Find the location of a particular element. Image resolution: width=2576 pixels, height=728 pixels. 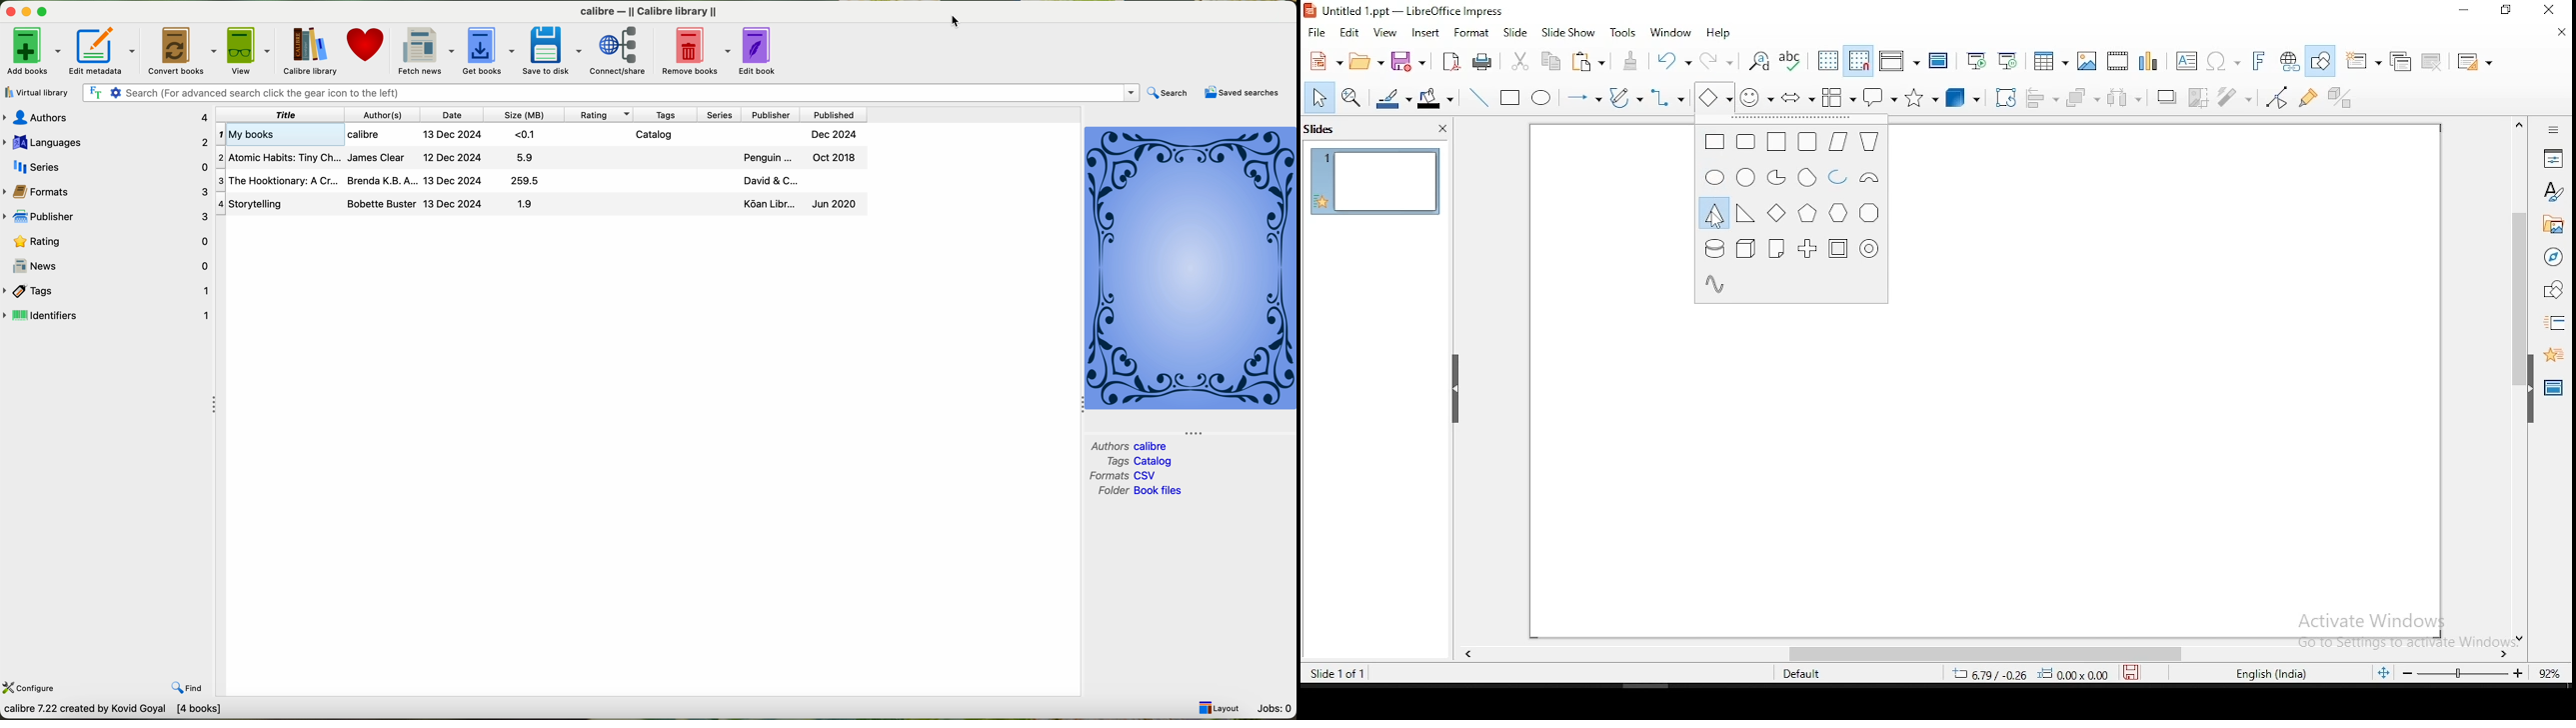

open is located at coordinates (1367, 64).